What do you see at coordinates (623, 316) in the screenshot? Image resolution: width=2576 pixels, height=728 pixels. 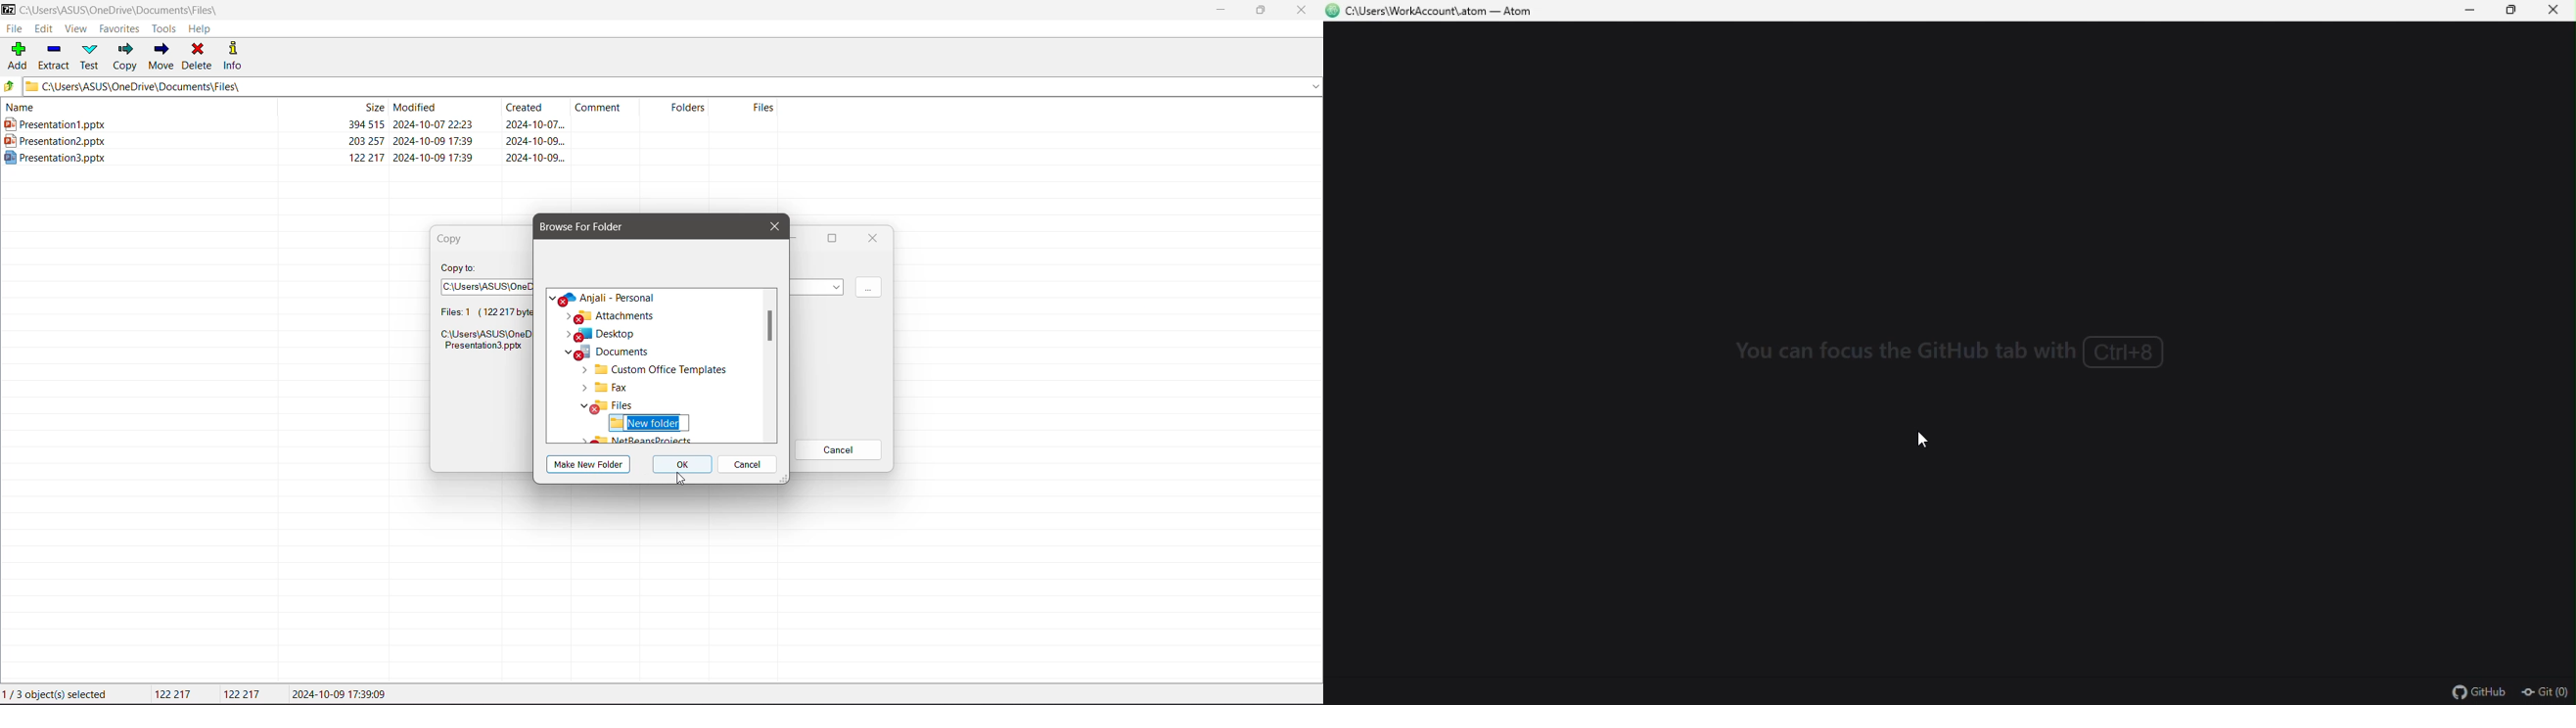 I see `Anjali - Personal` at bounding box center [623, 316].